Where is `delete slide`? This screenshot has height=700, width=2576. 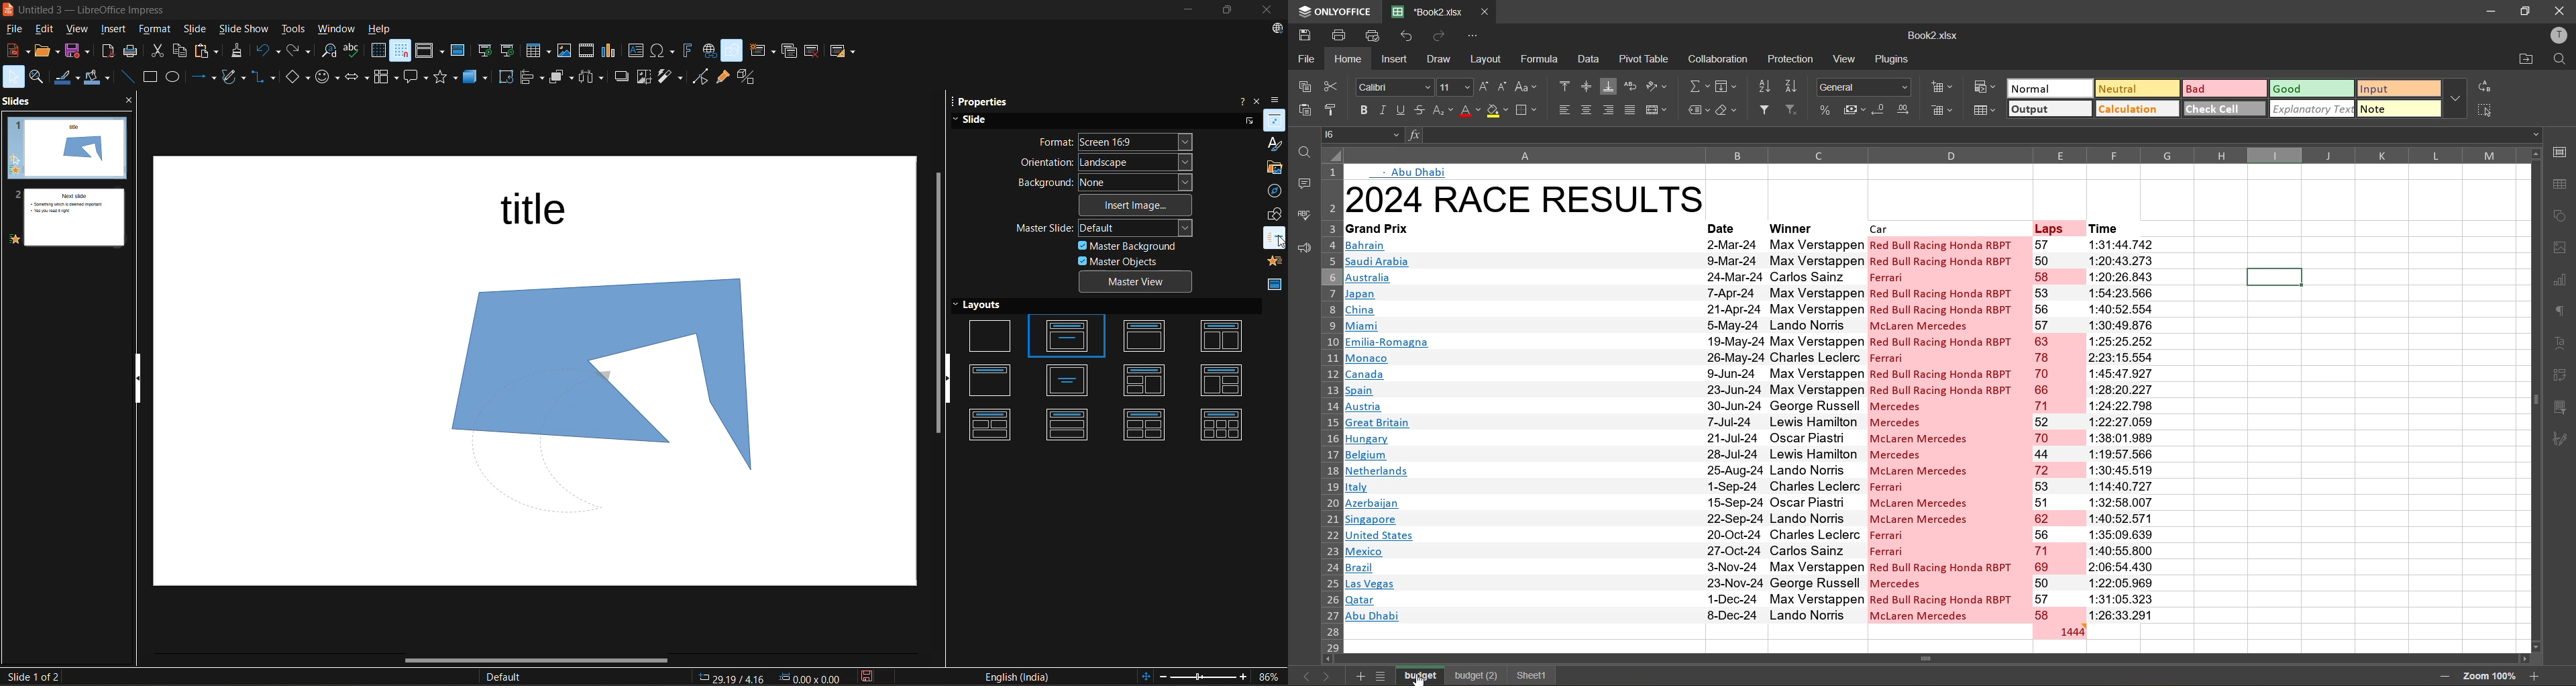
delete slide is located at coordinates (813, 50).